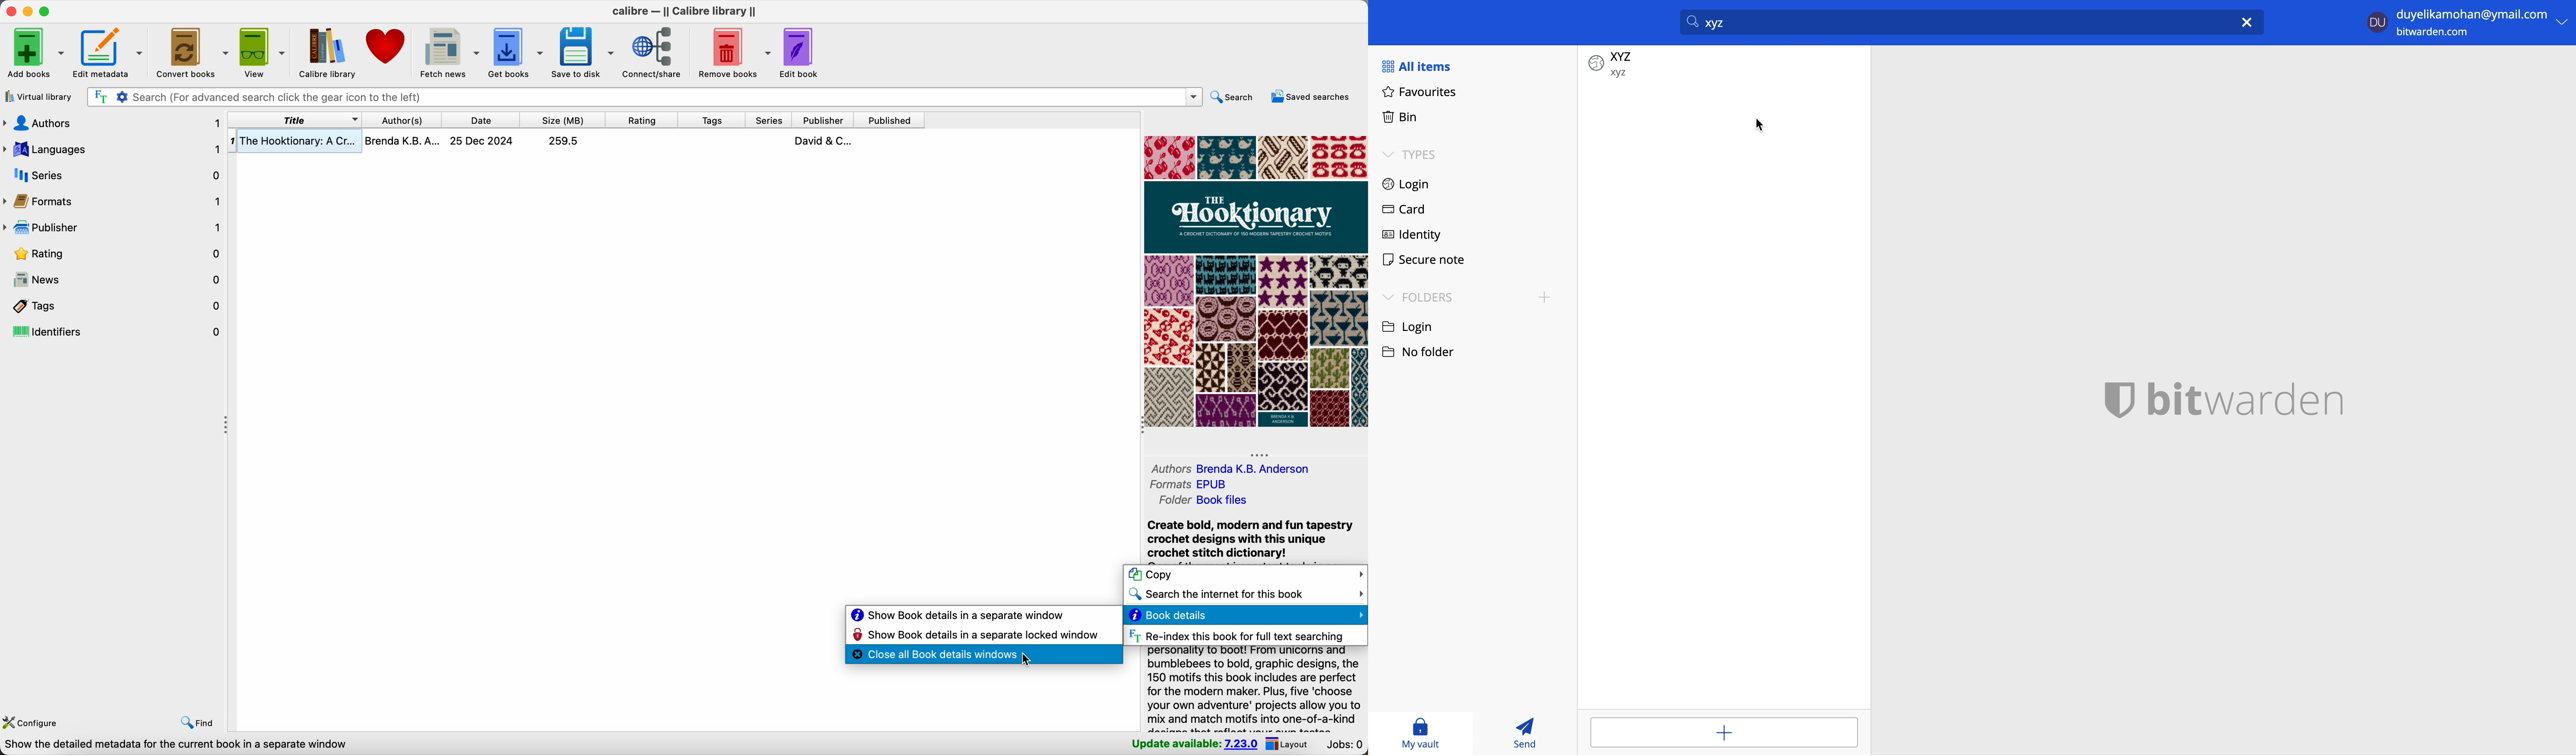 The image size is (2576, 756). What do you see at coordinates (2563, 23) in the screenshot?
I see `more options` at bounding box center [2563, 23].